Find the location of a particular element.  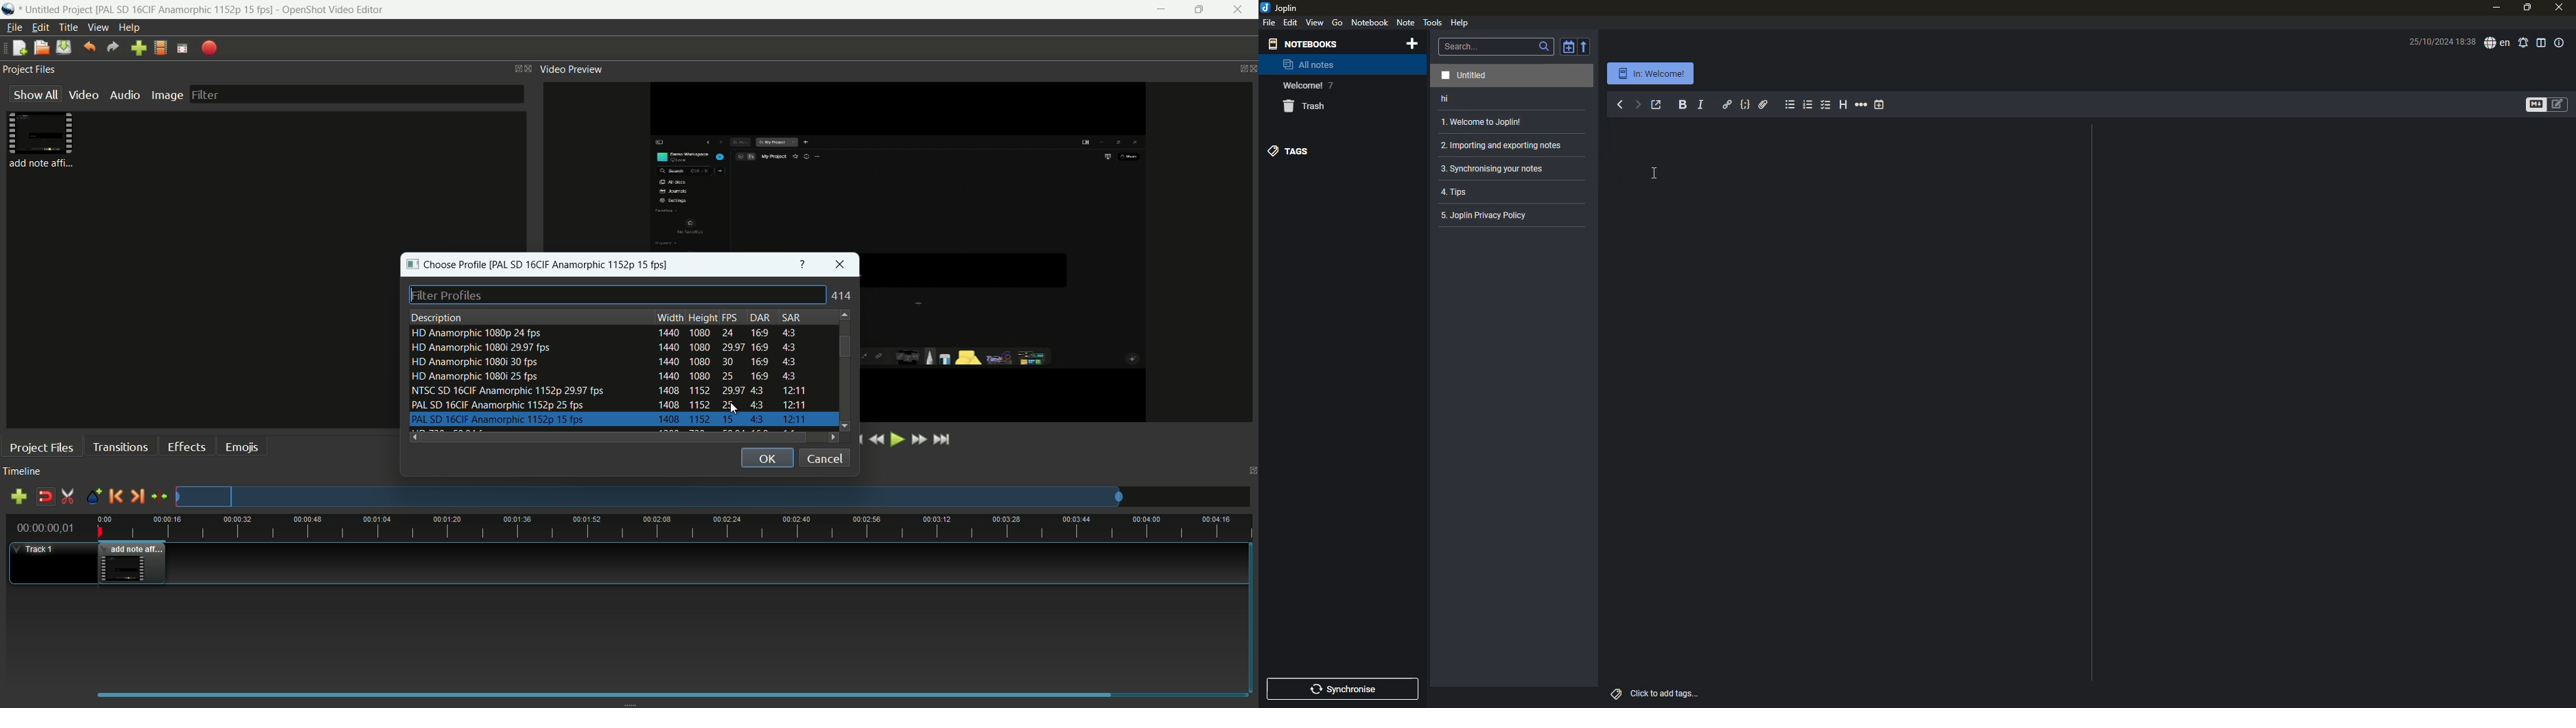

close is located at coordinates (2562, 8).